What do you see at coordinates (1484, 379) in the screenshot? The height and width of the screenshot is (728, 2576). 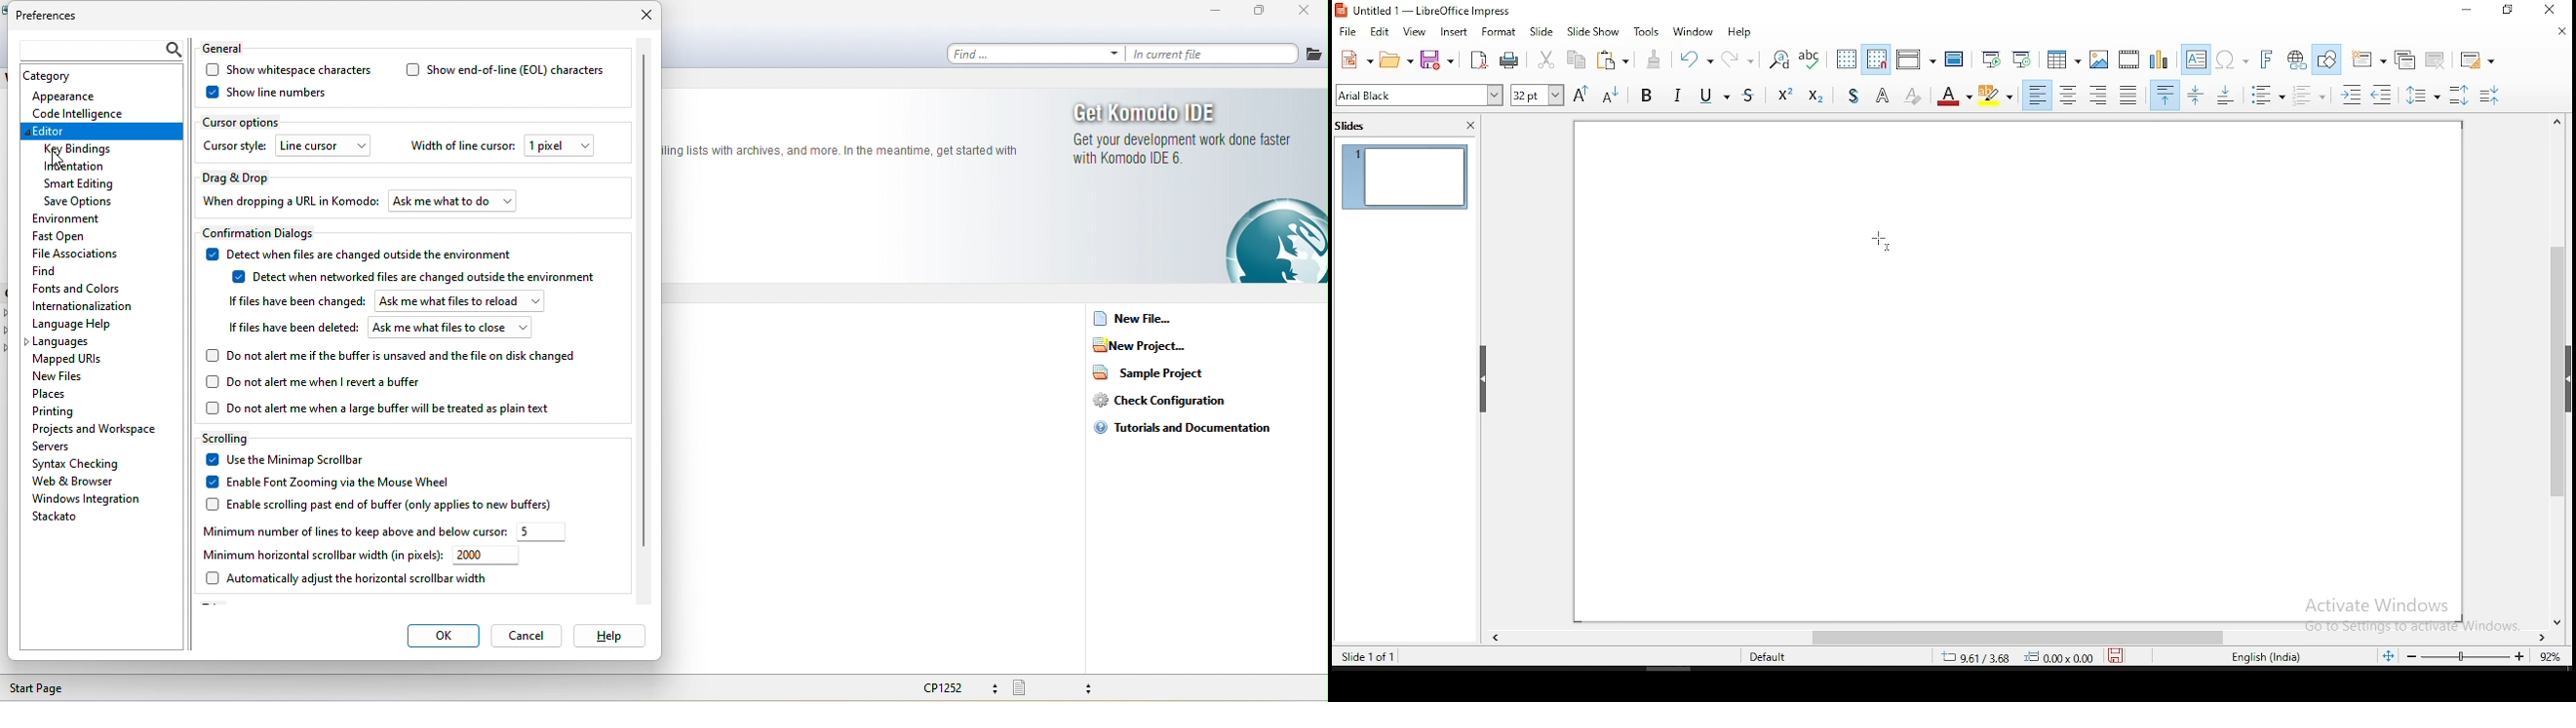 I see `collapse` at bounding box center [1484, 379].